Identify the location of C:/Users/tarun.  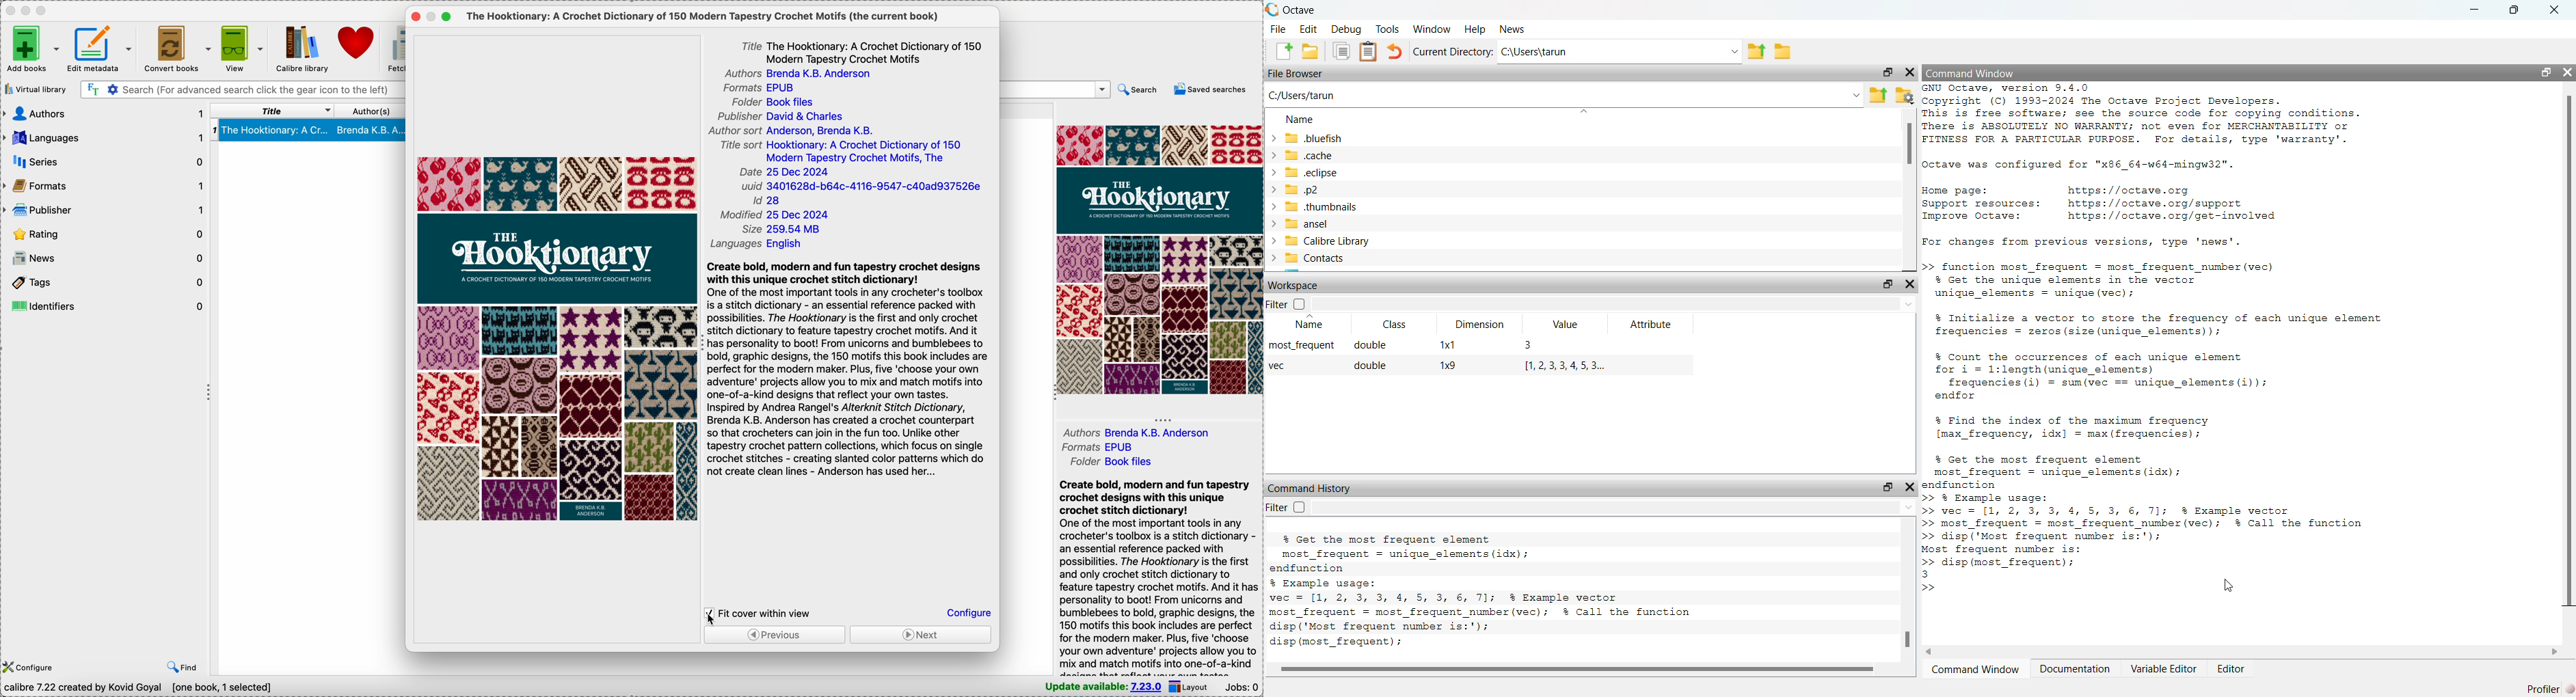
(1314, 96).